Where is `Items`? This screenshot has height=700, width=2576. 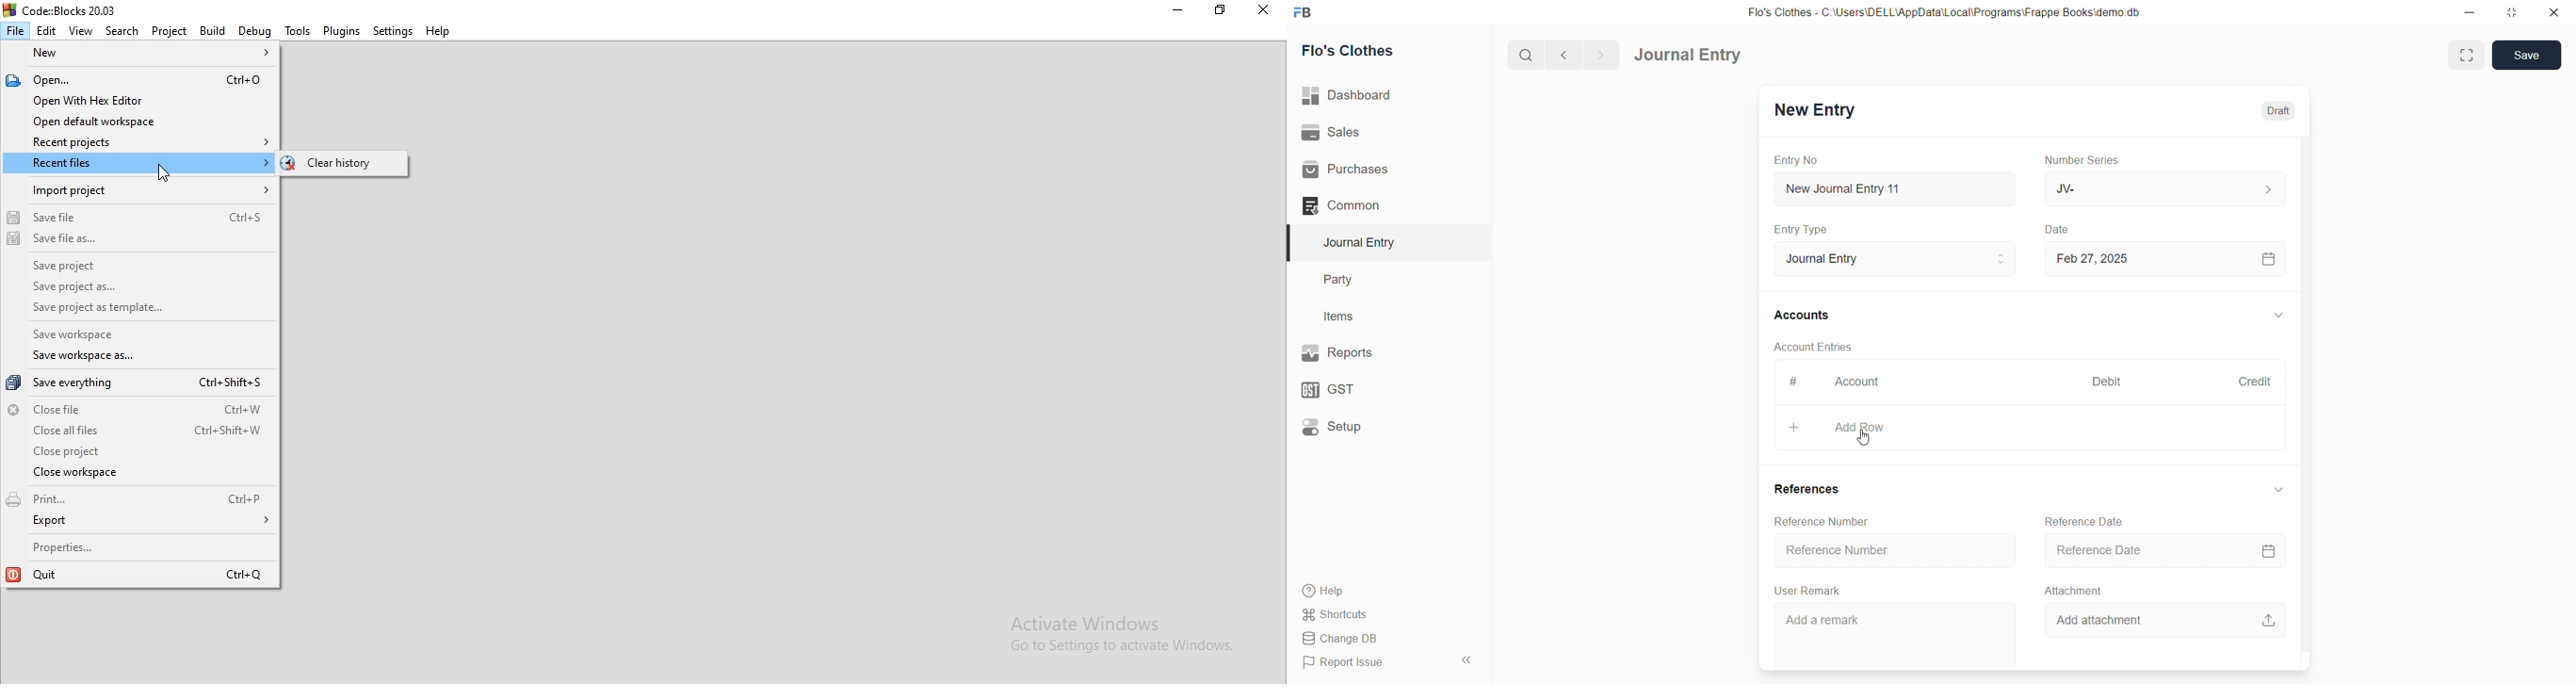 Items is located at coordinates (1344, 316).